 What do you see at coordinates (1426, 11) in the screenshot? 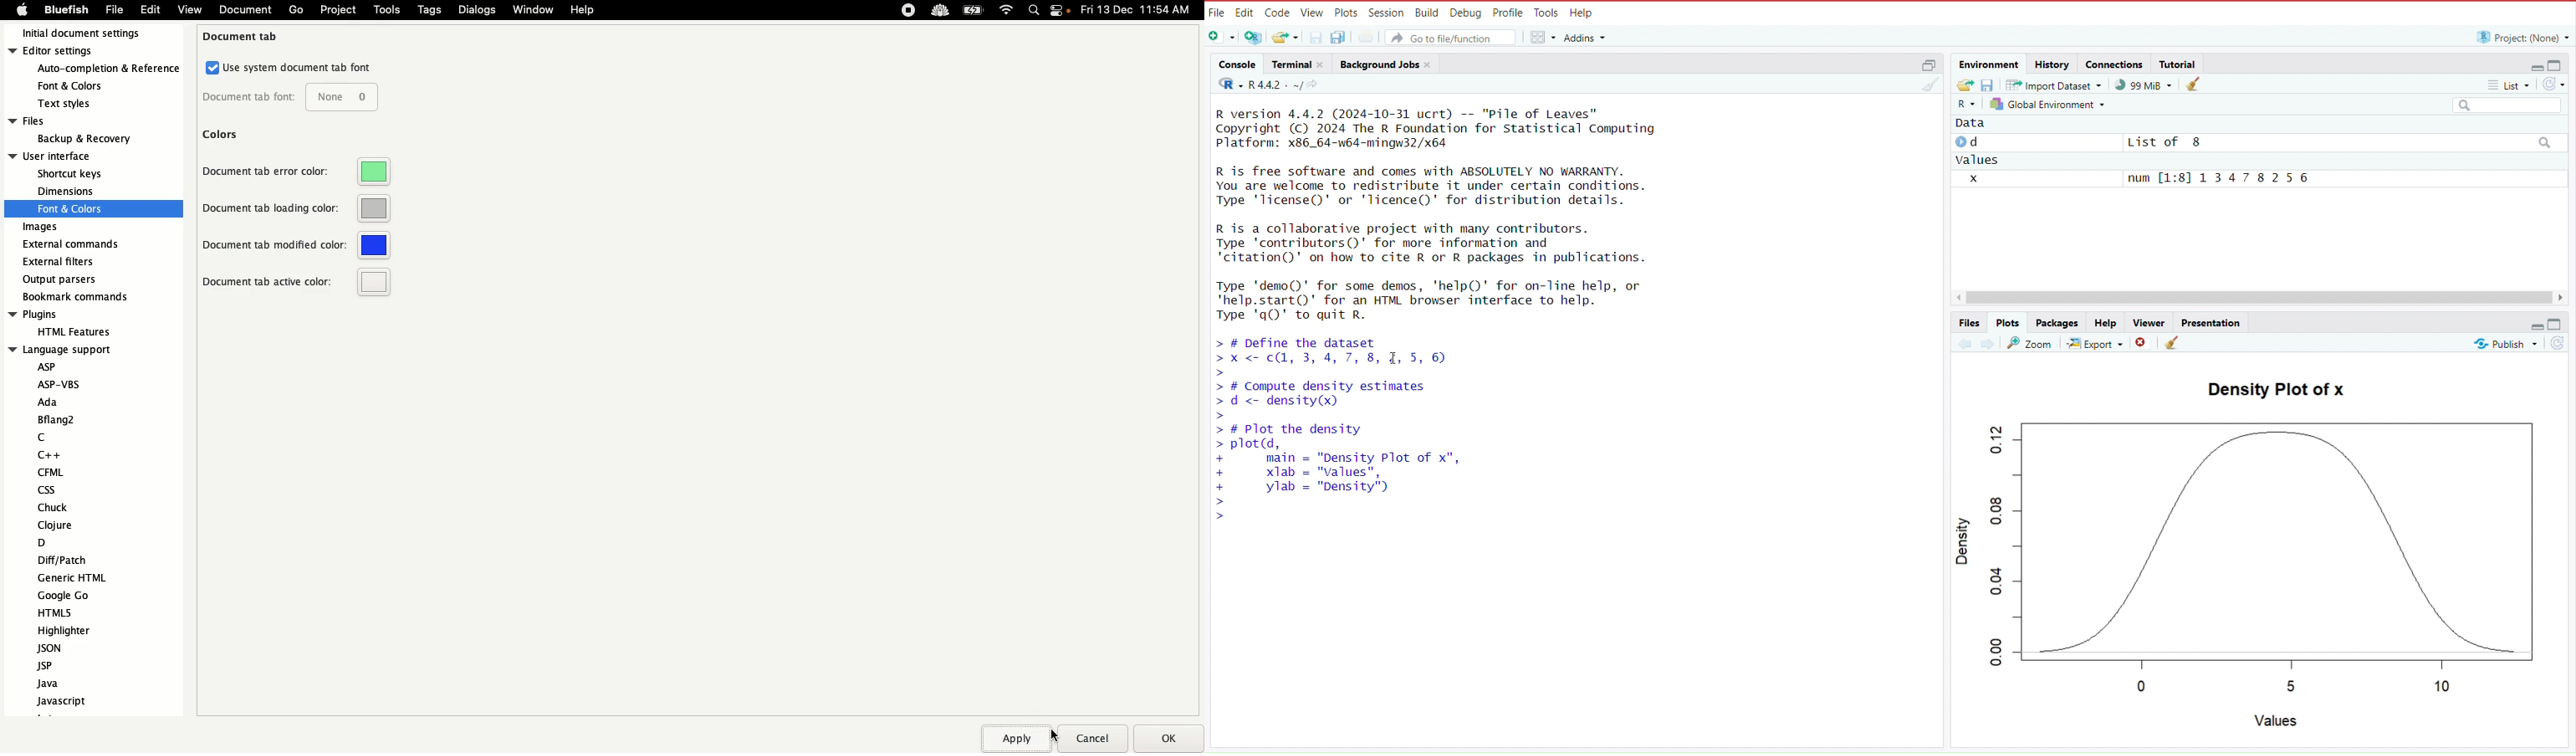
I see `build` at bounding box center [1426, 11].